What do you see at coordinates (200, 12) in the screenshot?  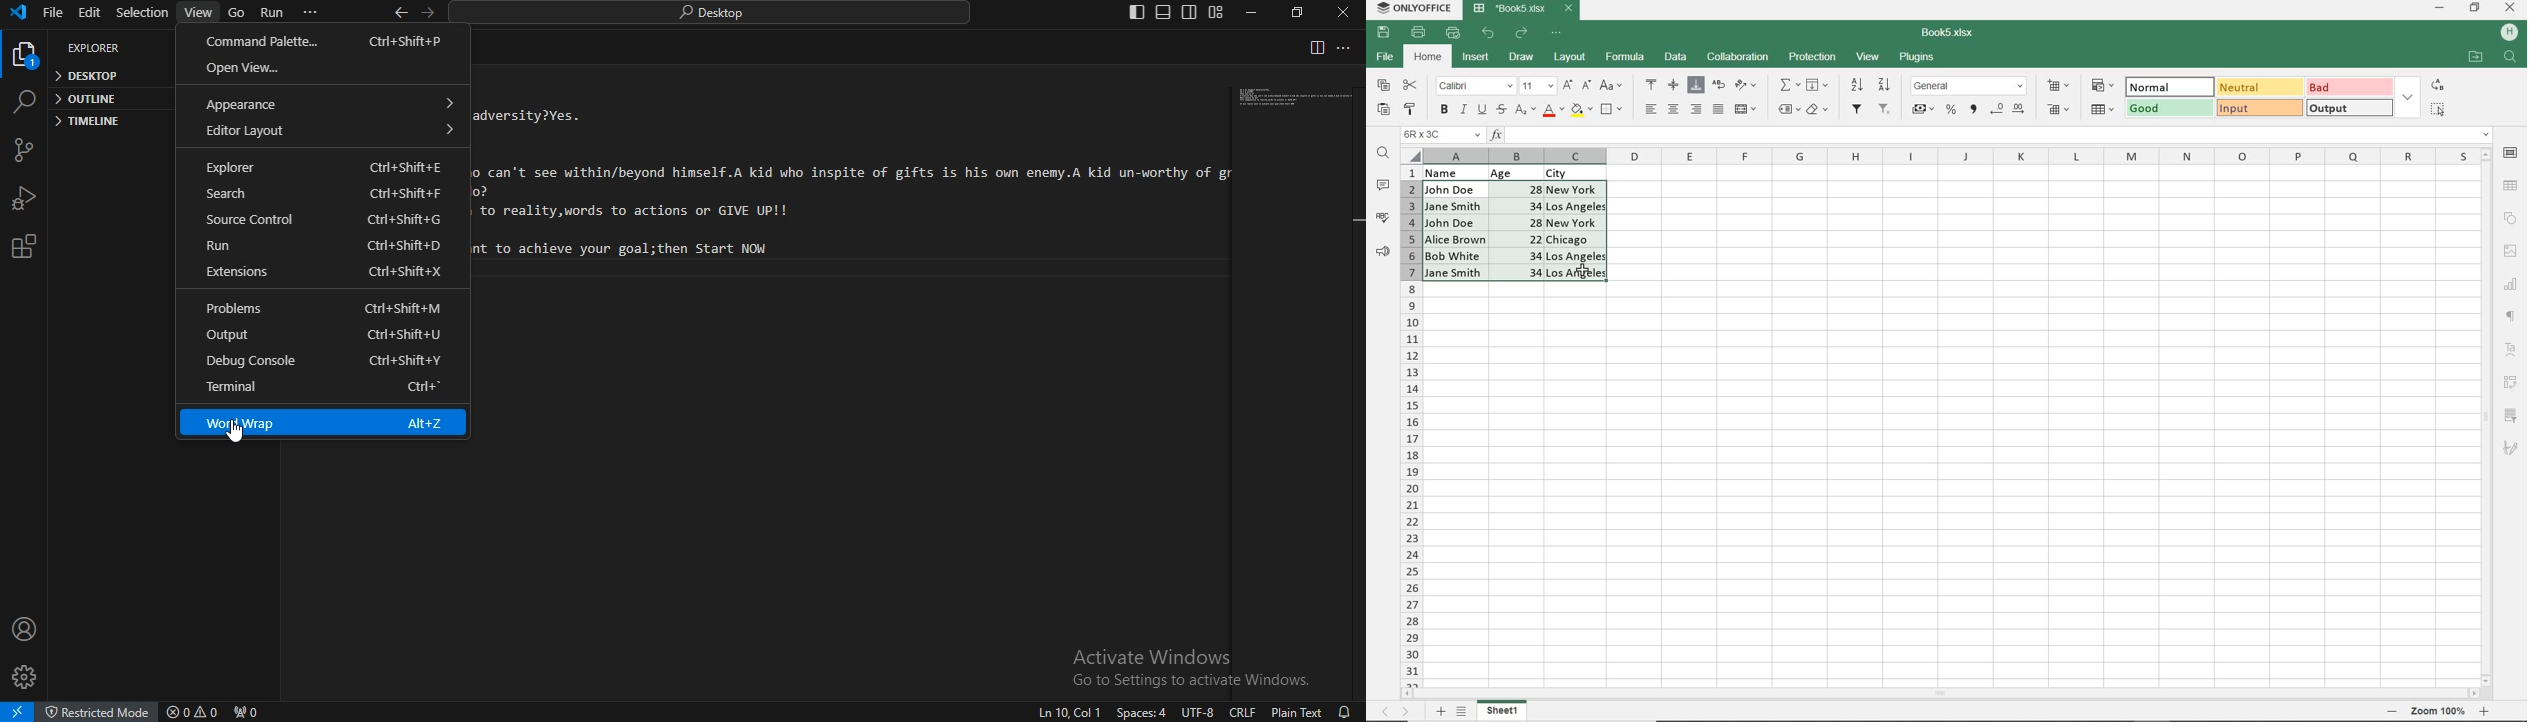 I see `view` at bounding box center [200, 12].